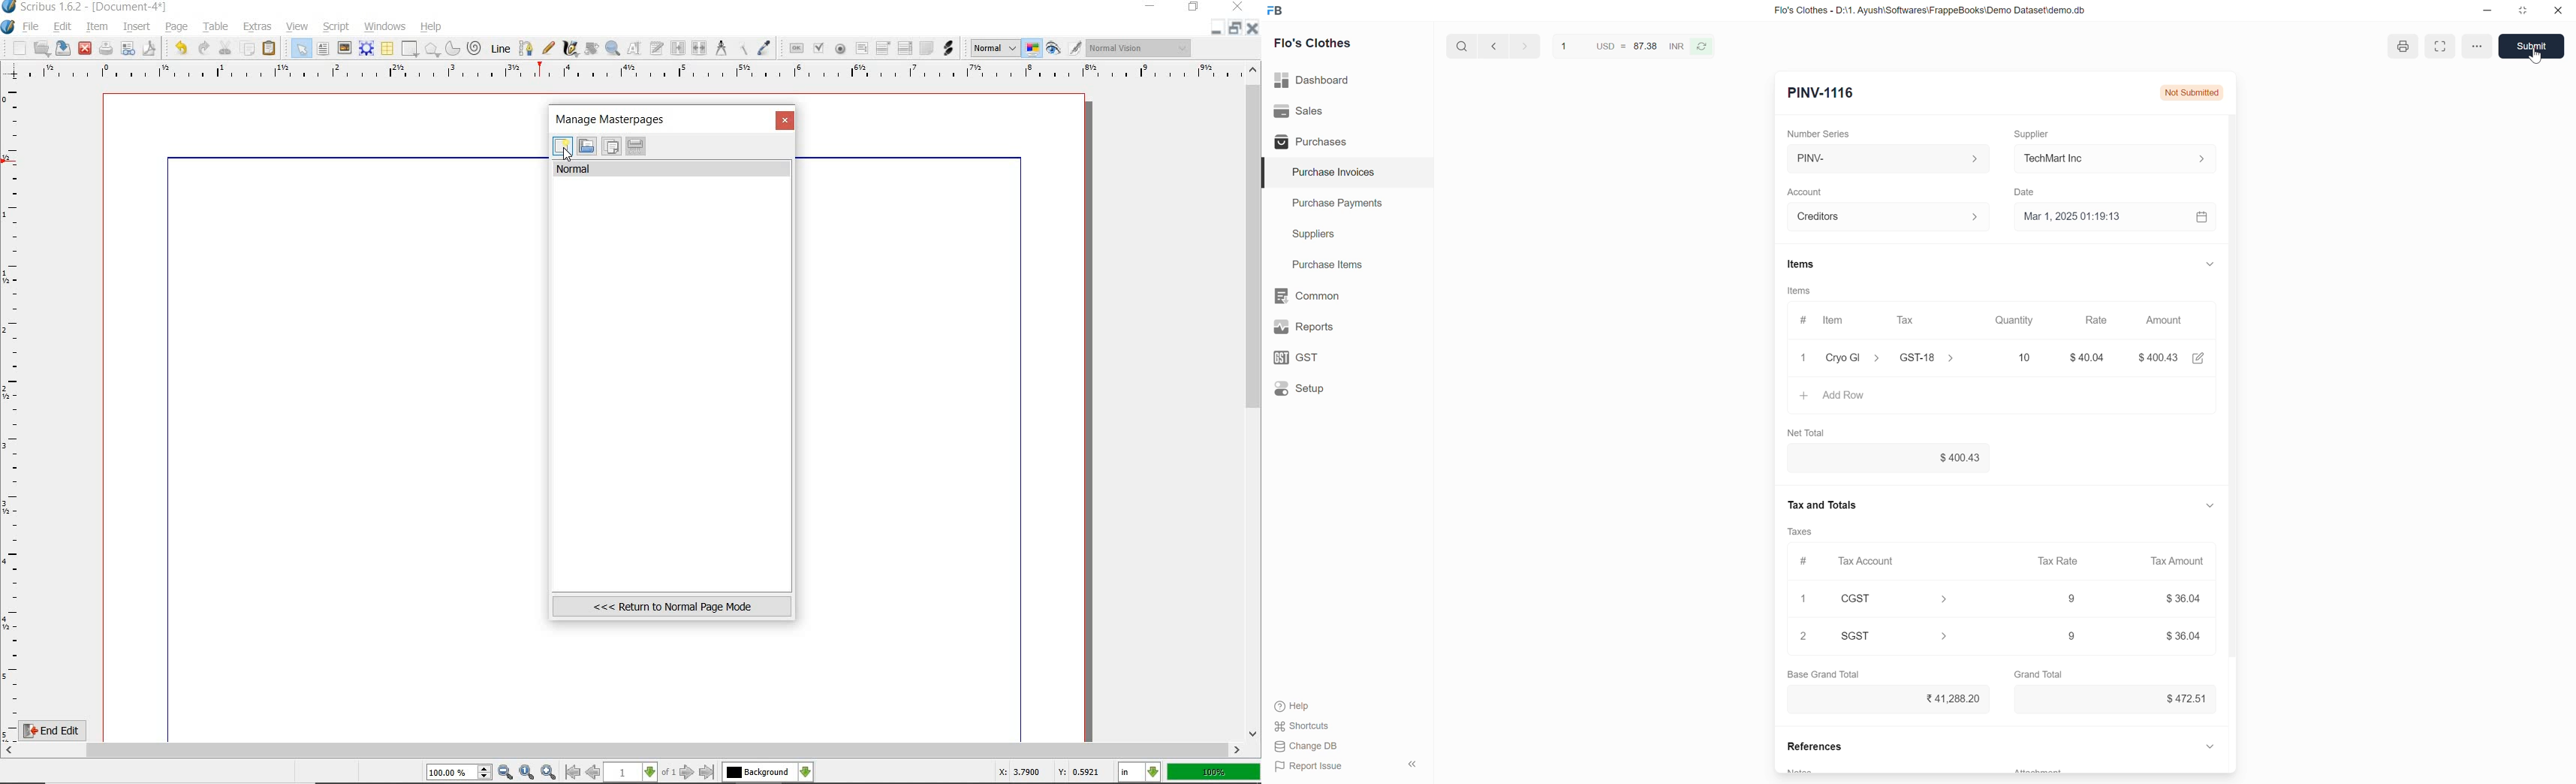  Describe the element at coordinates (1313, 78) in the screenshot. I see `Dashboard` at that location.